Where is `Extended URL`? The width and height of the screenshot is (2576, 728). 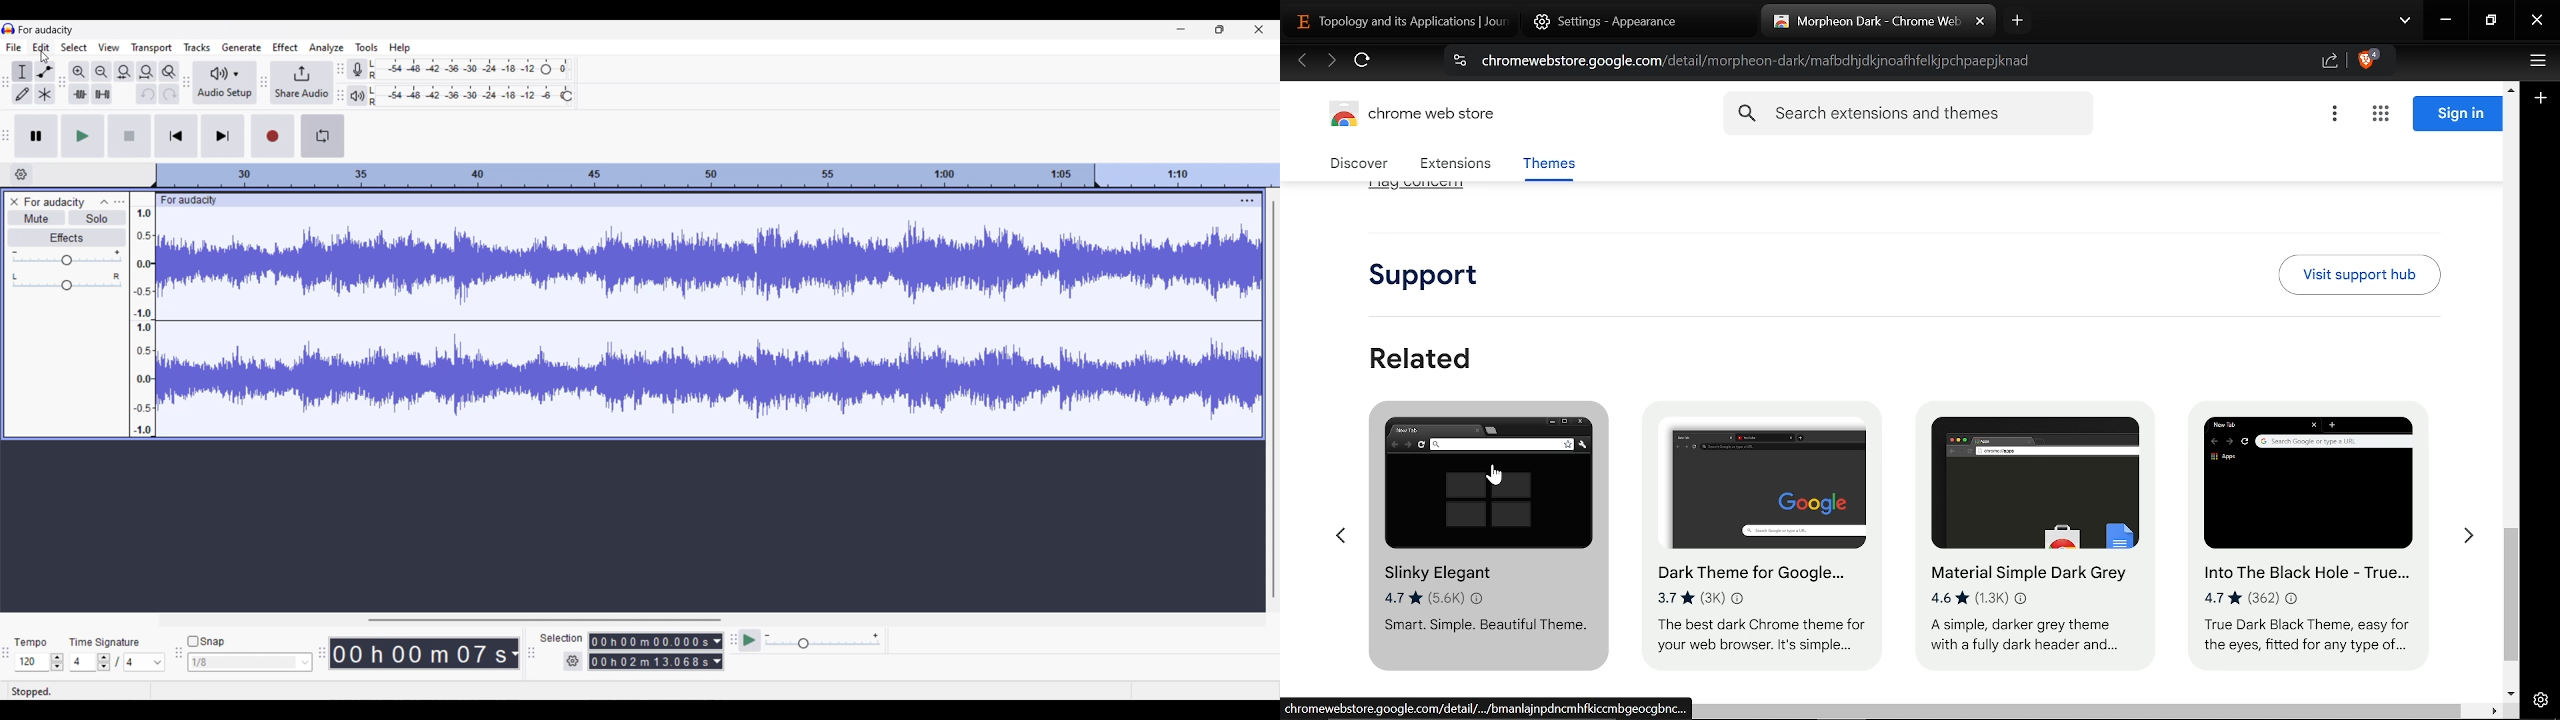 Extended URL is located at coordinates (1490, 709).